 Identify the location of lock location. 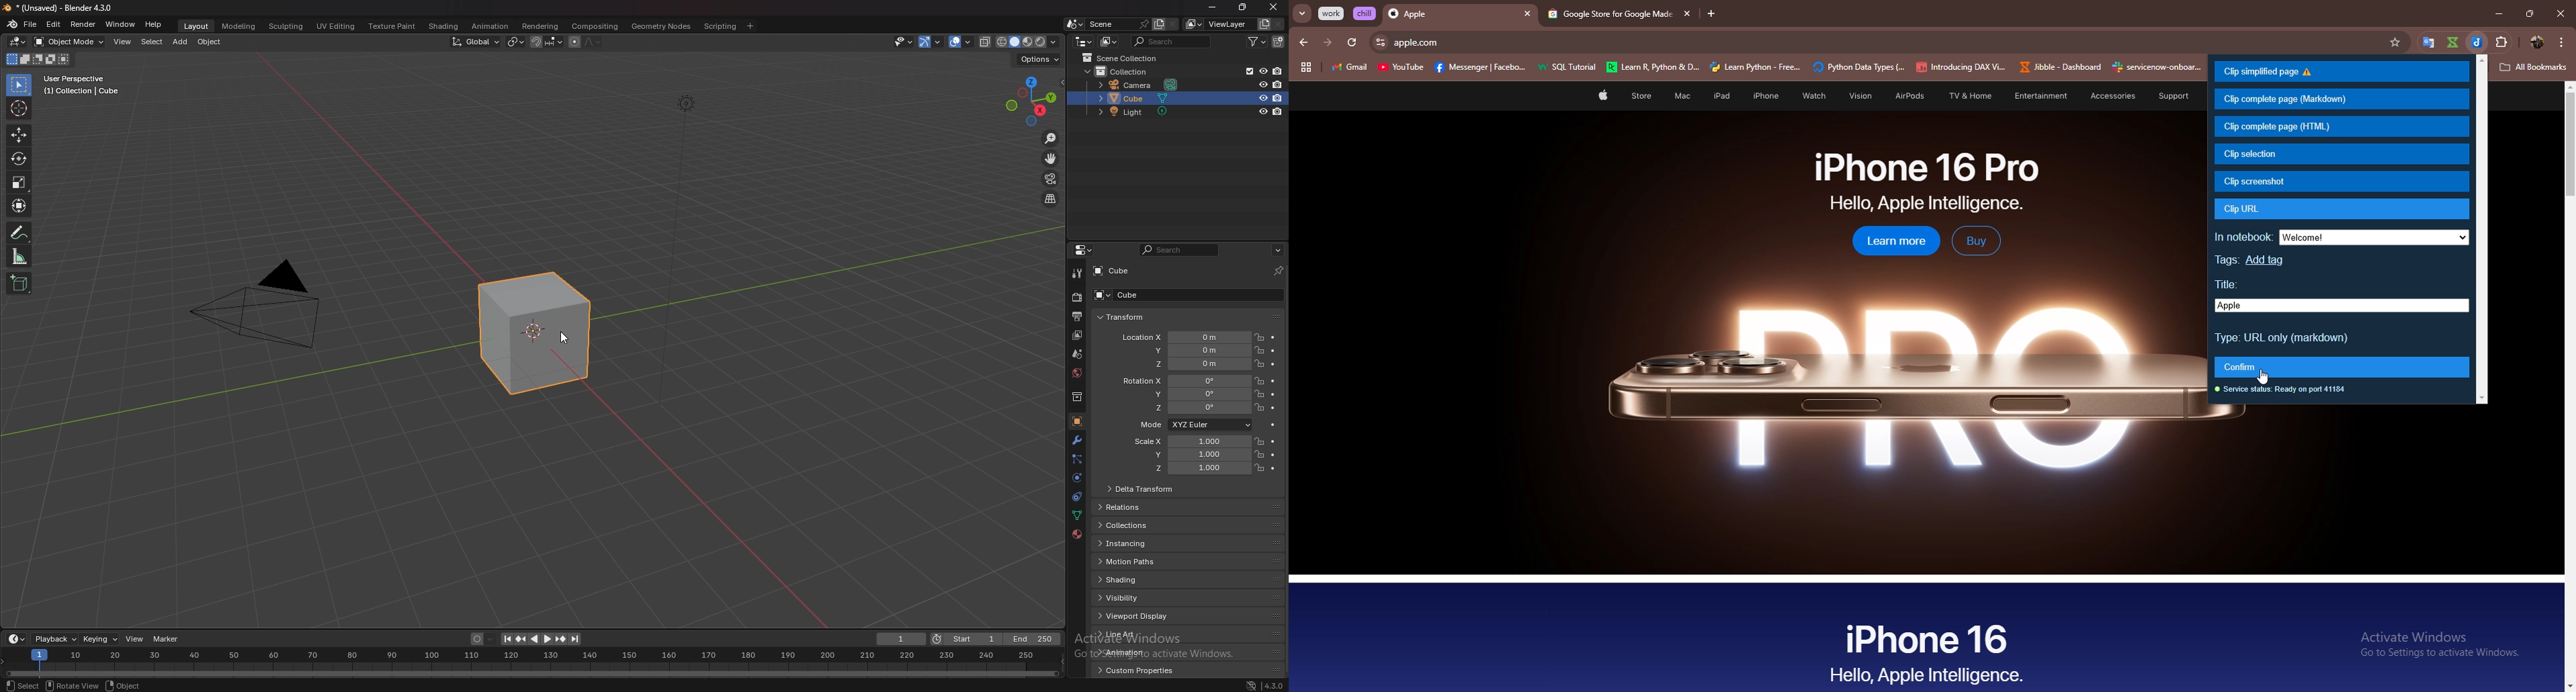
(1260, 349).